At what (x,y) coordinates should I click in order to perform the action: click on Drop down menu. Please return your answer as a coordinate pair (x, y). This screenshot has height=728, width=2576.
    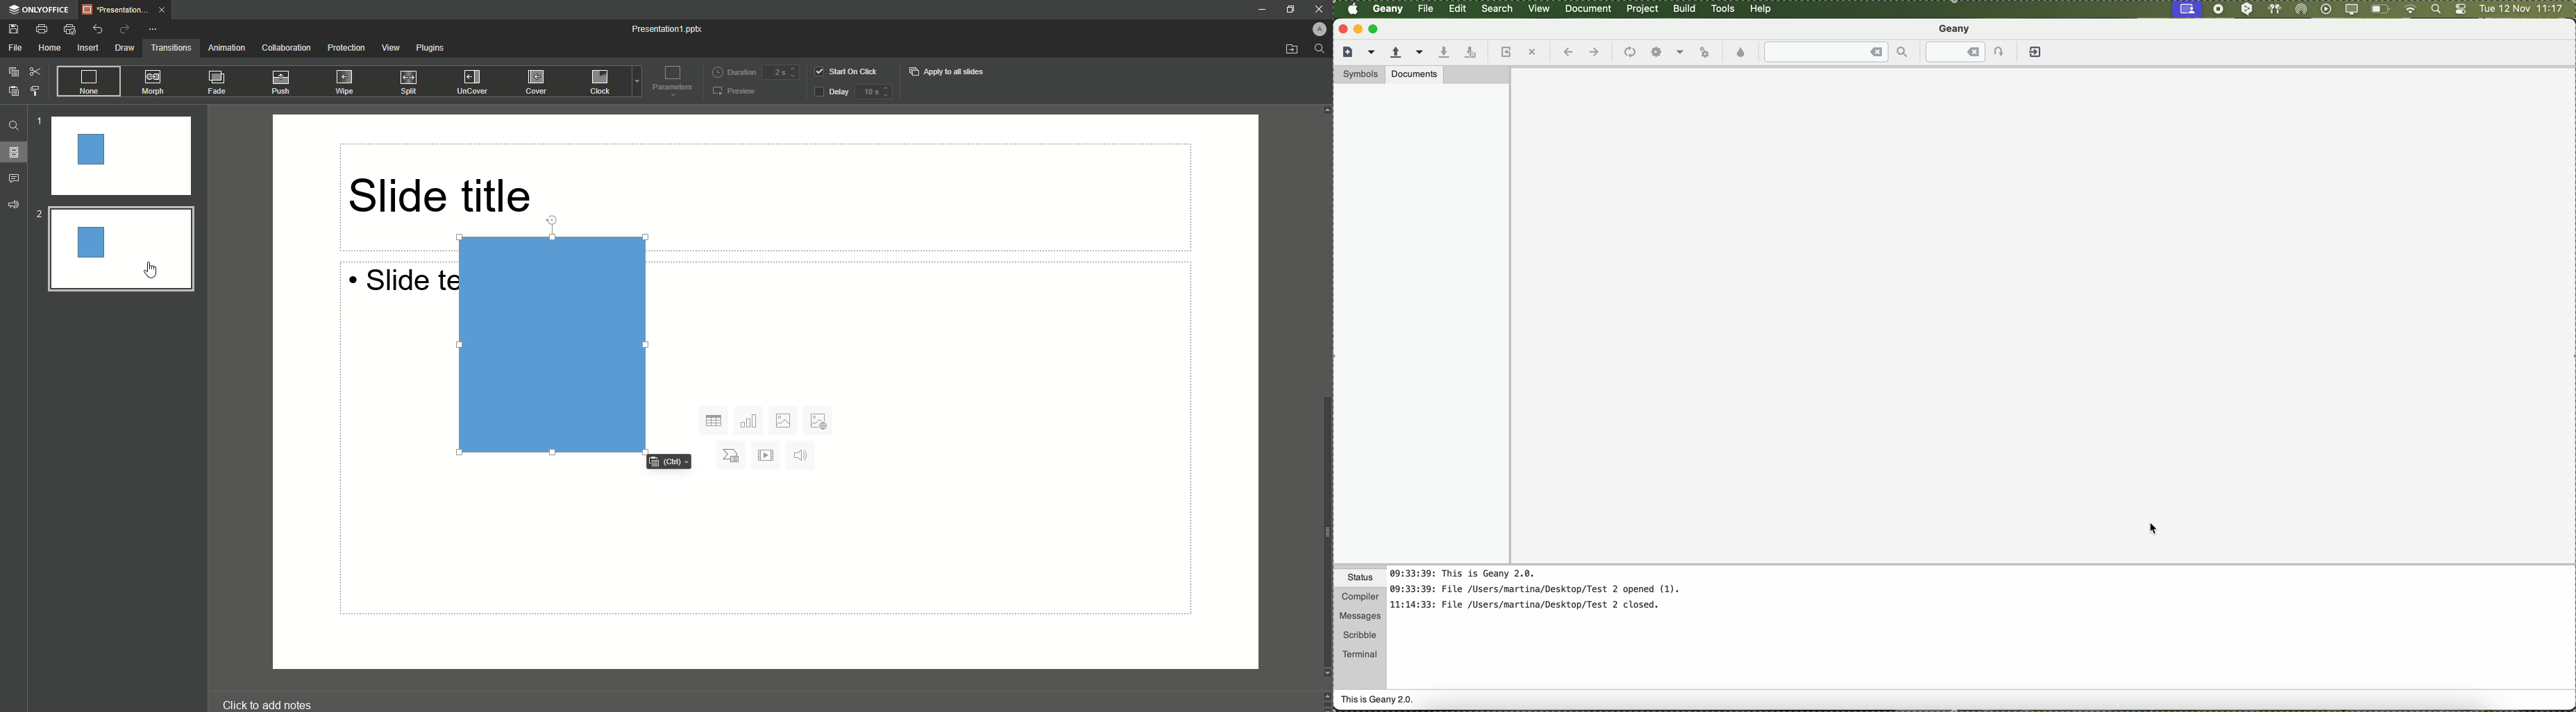
    Looking at the image, I should click on (634, 82).